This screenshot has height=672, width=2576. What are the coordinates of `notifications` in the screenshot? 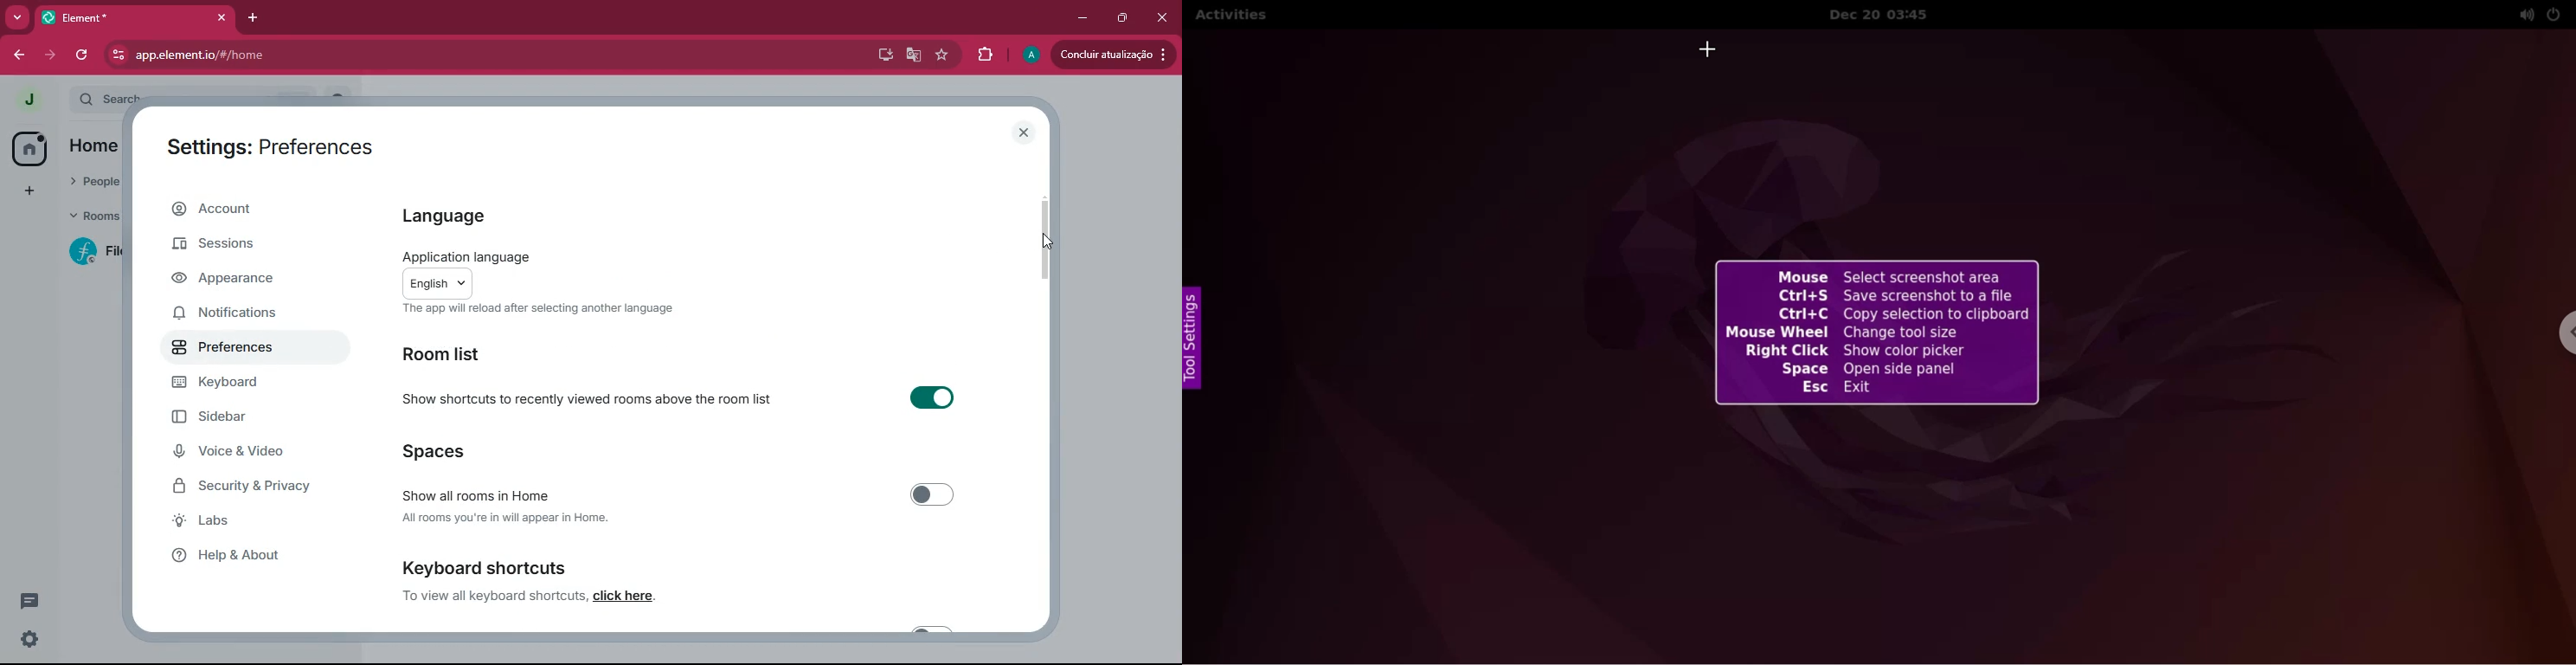 It's located at (238, 316).